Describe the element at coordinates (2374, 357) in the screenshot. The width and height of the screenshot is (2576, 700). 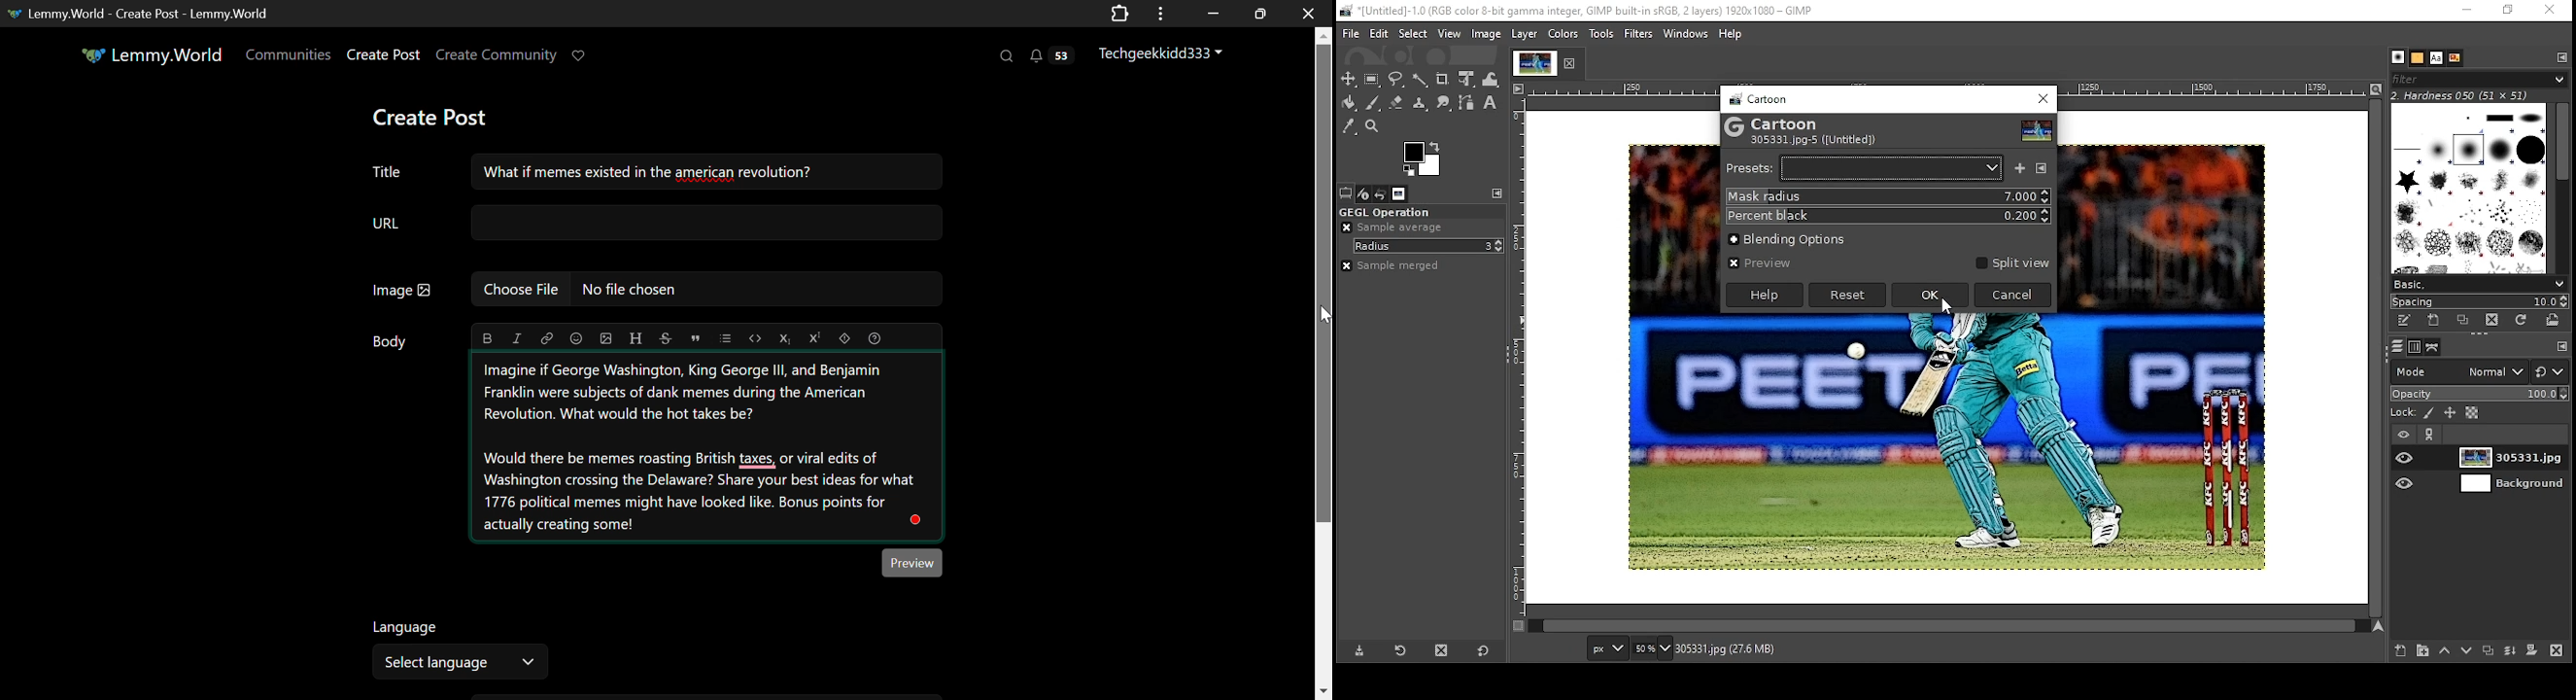
I see `scroll bar` at that location.